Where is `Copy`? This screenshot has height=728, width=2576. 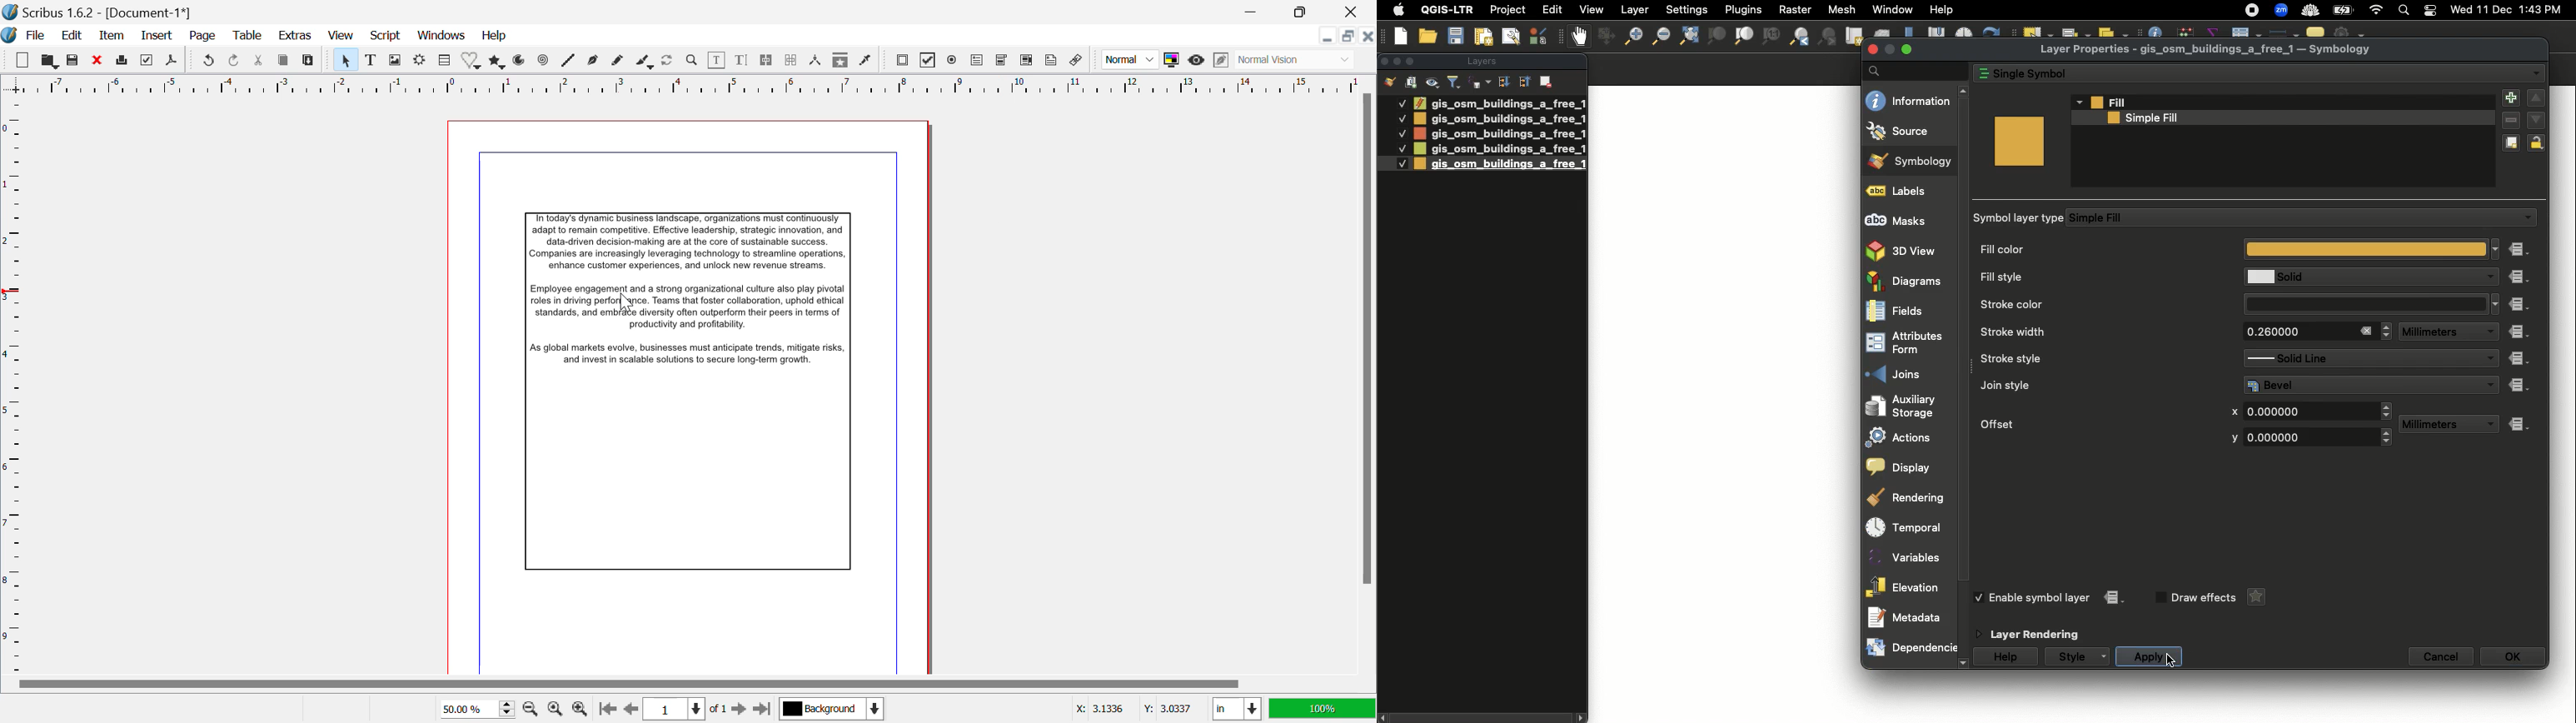 Copy is located at coordinates (285, 60).